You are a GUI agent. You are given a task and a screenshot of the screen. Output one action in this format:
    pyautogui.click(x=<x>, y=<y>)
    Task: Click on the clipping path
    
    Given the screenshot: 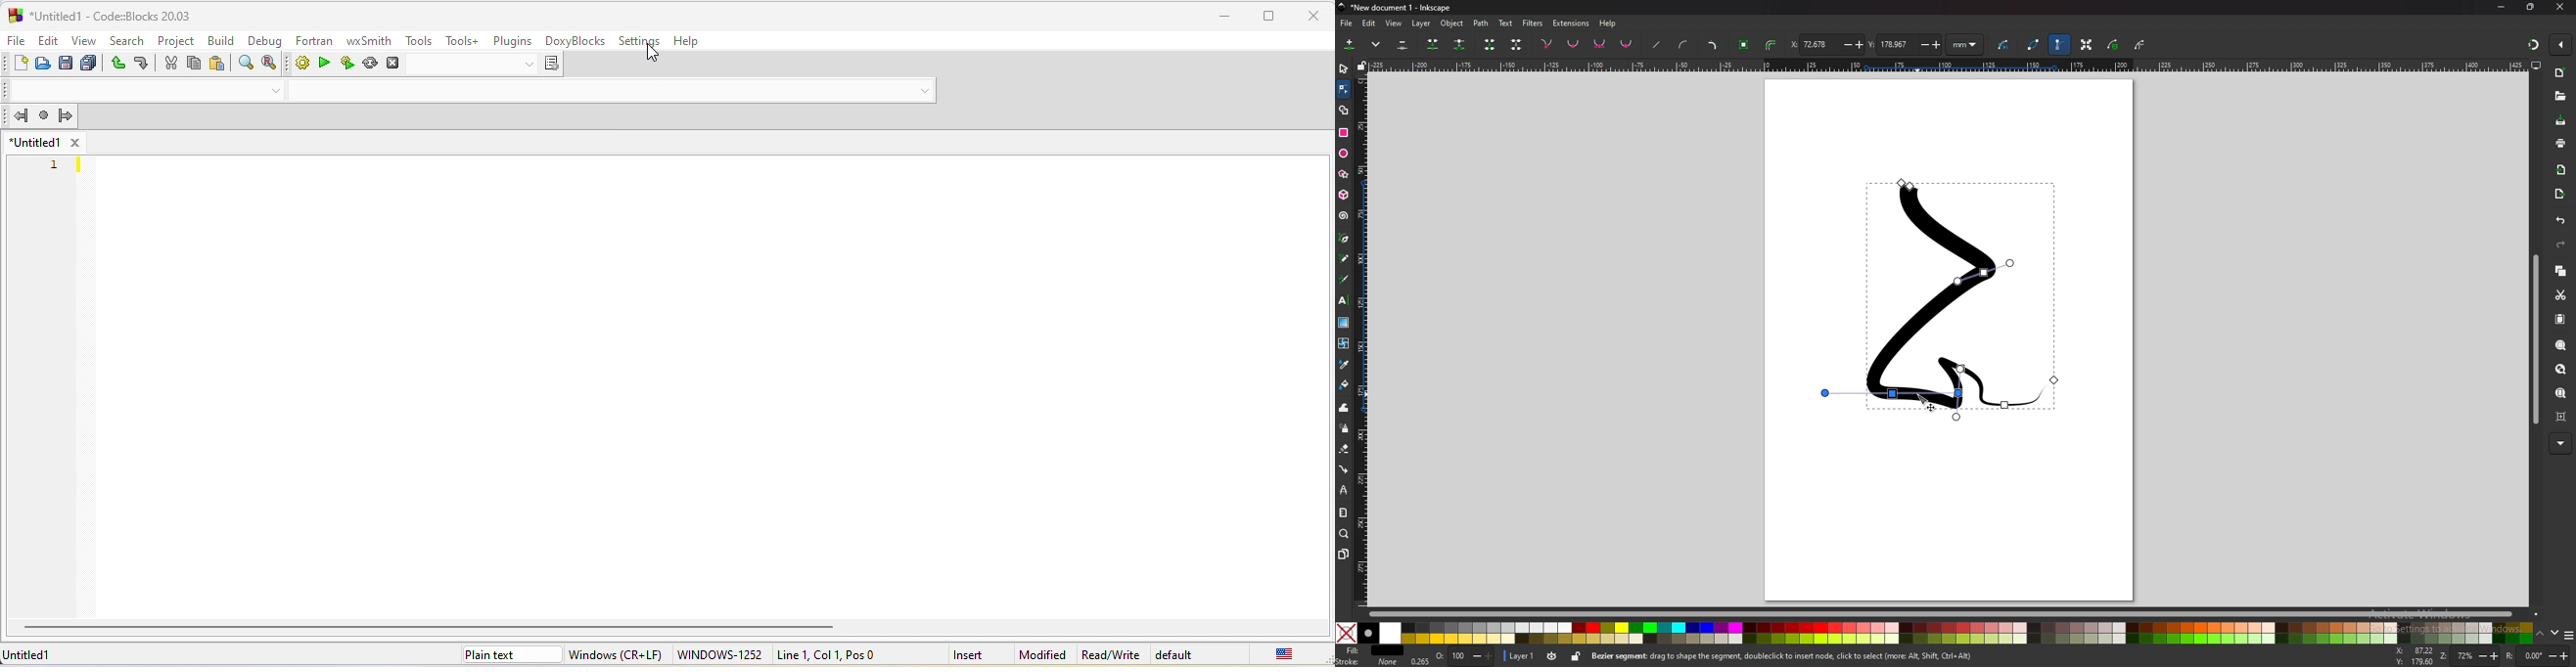 What is the action you would take?
    pyautogui.click(x=2140, y=44)
    